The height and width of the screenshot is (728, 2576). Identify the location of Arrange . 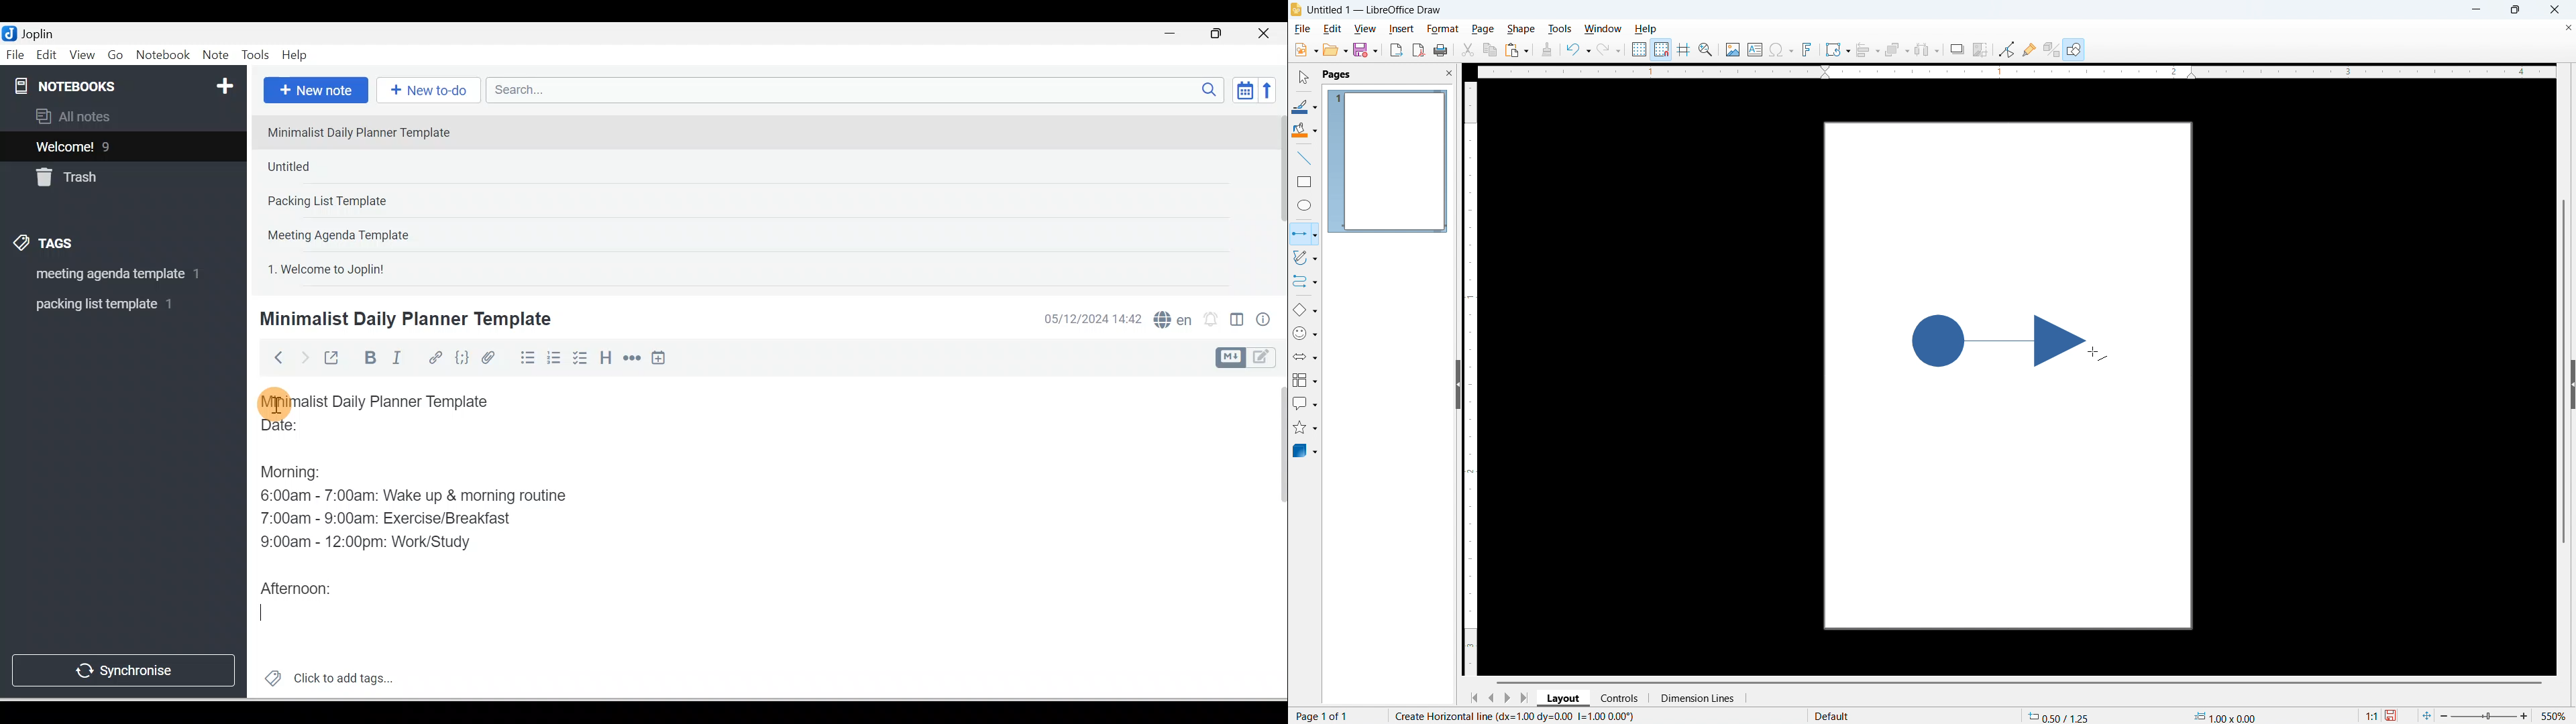
(1898, 50).